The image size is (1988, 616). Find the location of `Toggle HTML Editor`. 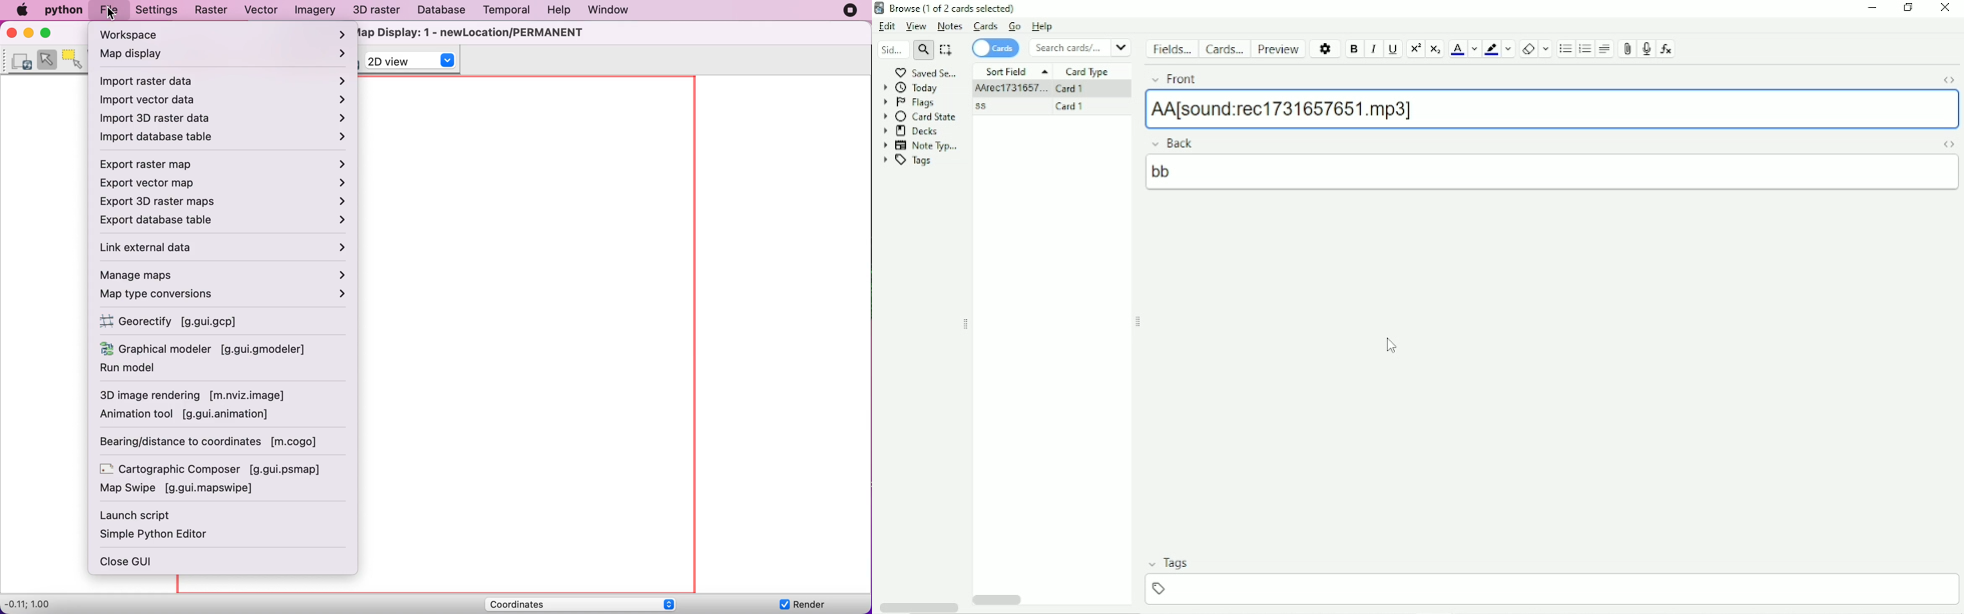

Toggle HTML Editor is located at coordinates (1948, 145).